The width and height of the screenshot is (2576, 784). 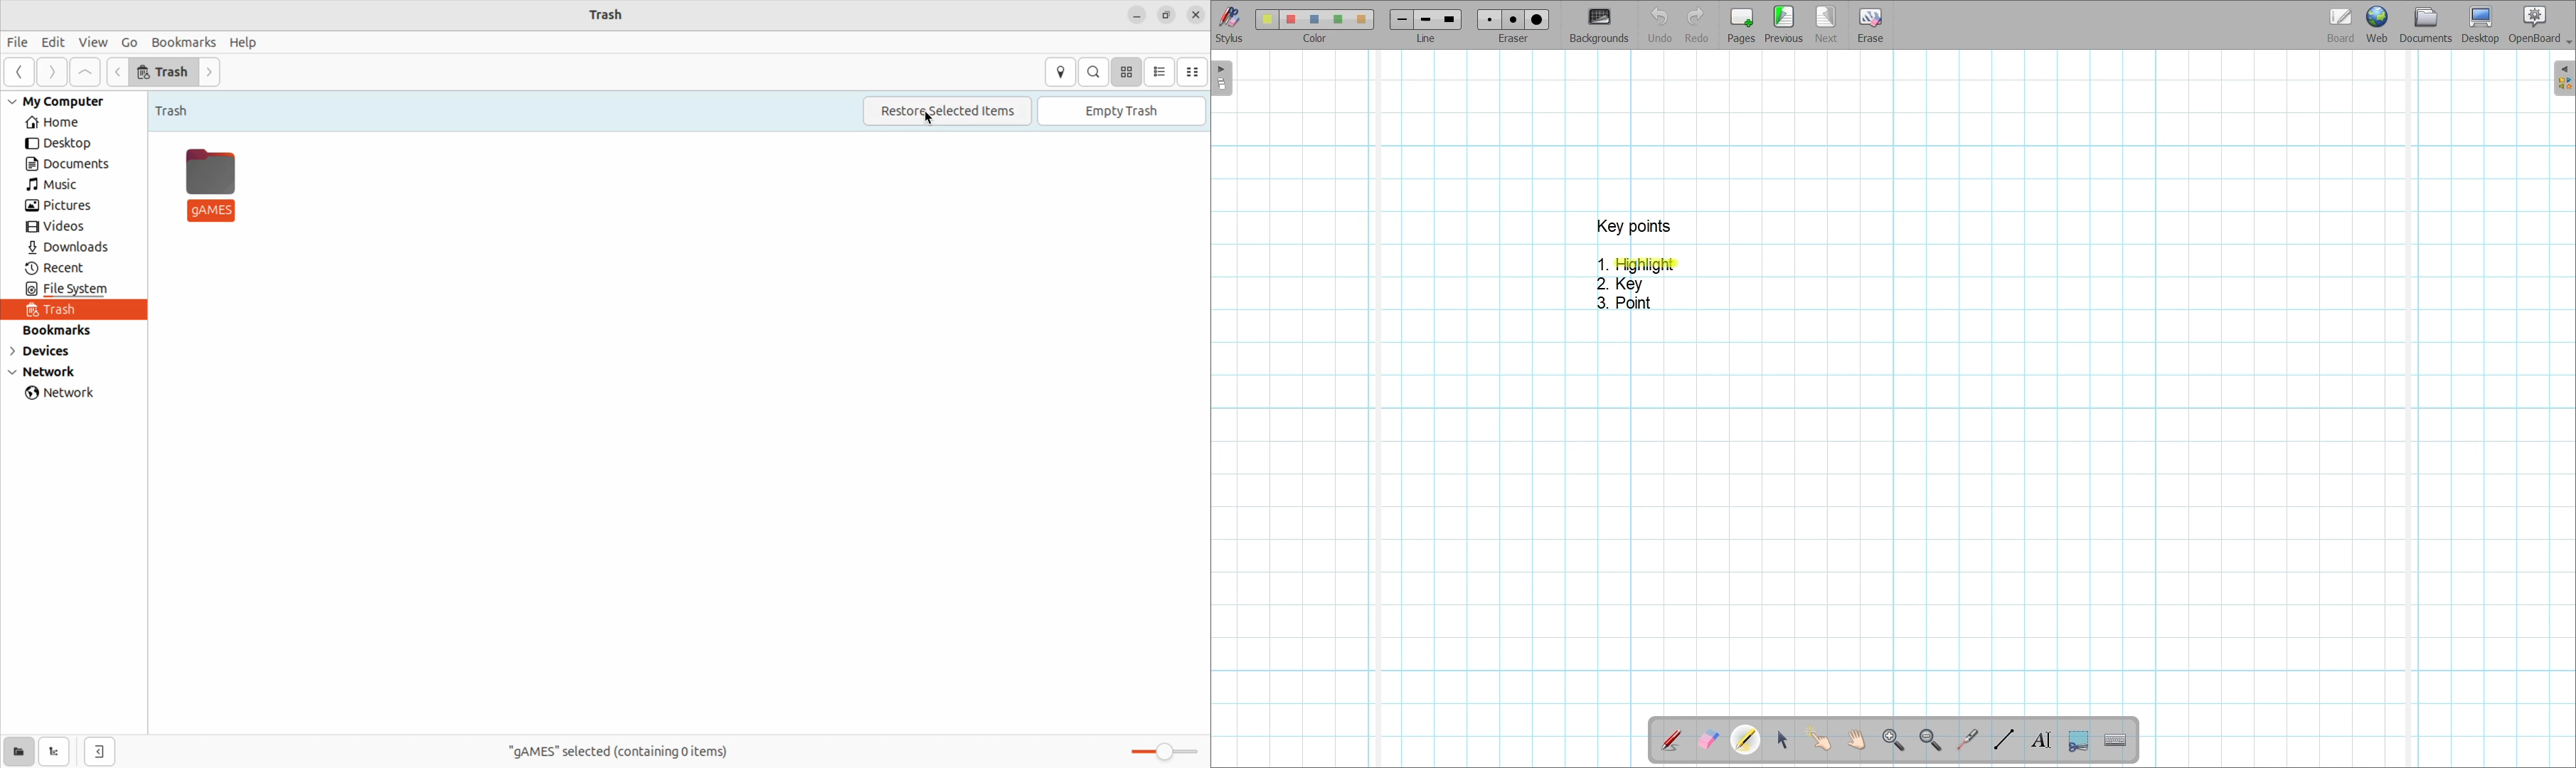 What do you see at coordinates (1709, 740) in the screenshot?
I see `Erase annotation` at bounding box center [1709, 740].